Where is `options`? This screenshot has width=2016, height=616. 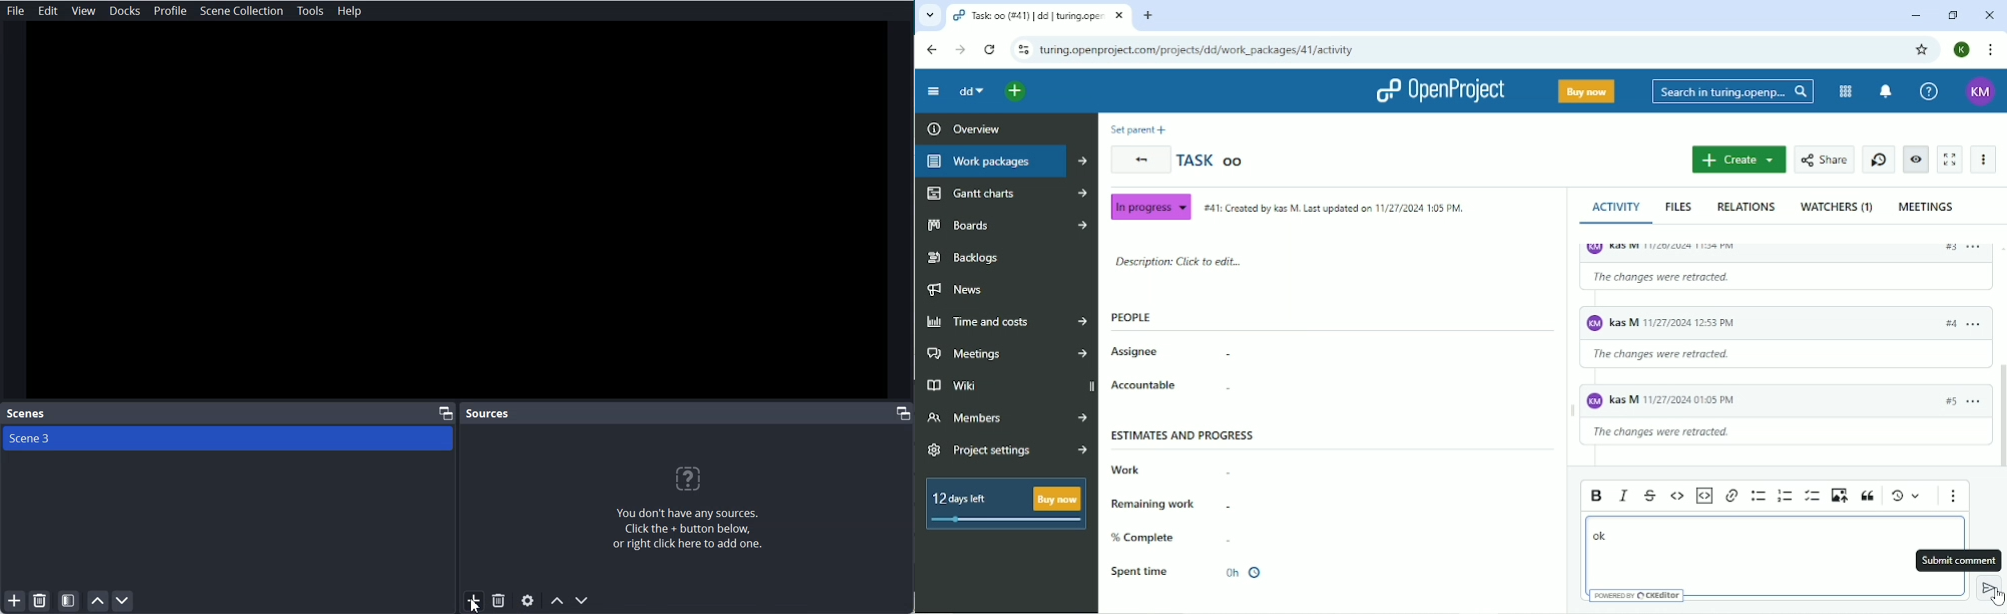 options is located at coordinates (1977, 247).